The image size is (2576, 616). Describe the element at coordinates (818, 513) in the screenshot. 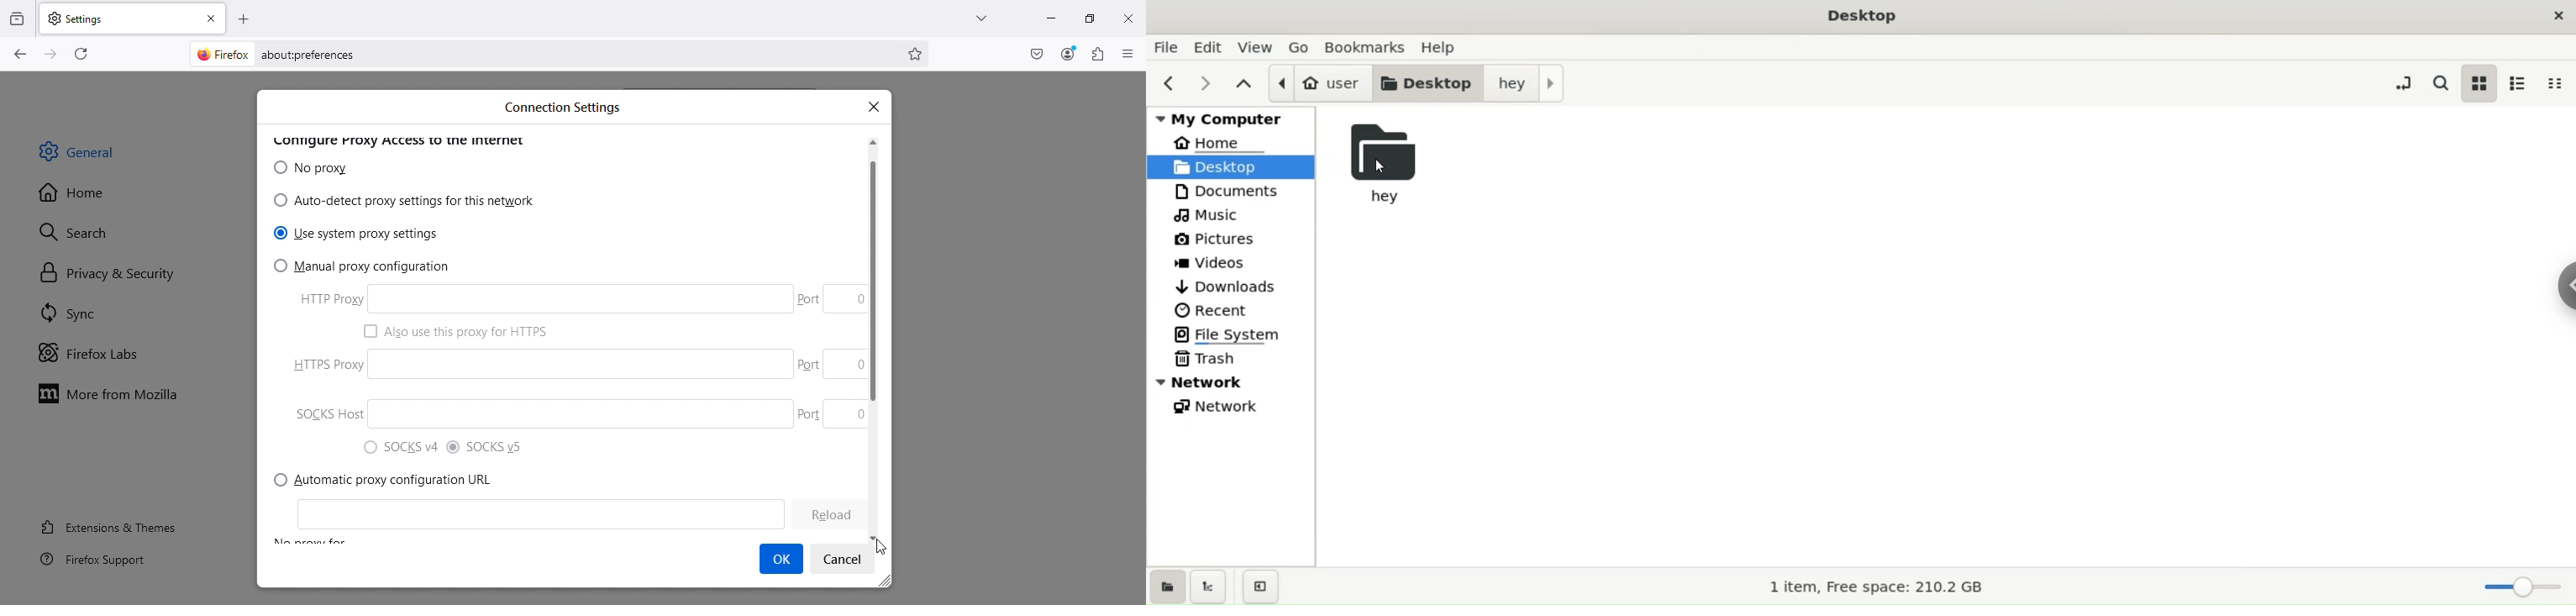

I see `learn more` at that location.